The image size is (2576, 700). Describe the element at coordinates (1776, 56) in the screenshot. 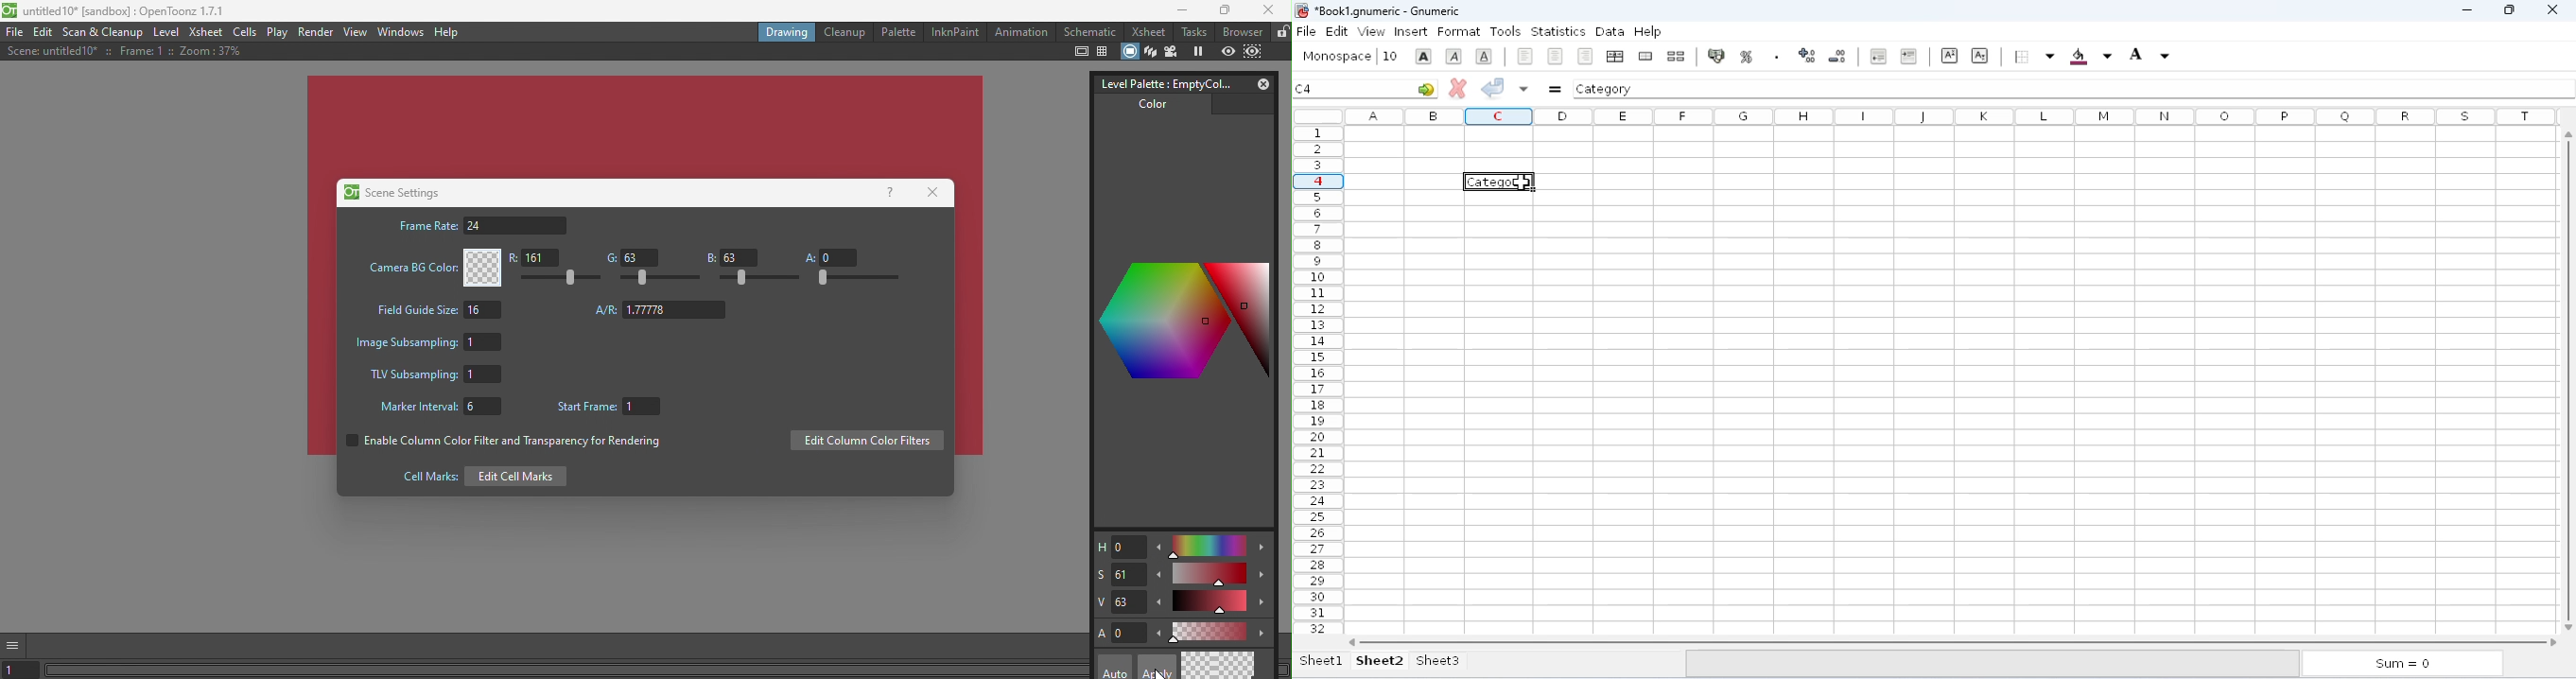

I see `set the format of the selected cells to include a thousands separator` at that location.